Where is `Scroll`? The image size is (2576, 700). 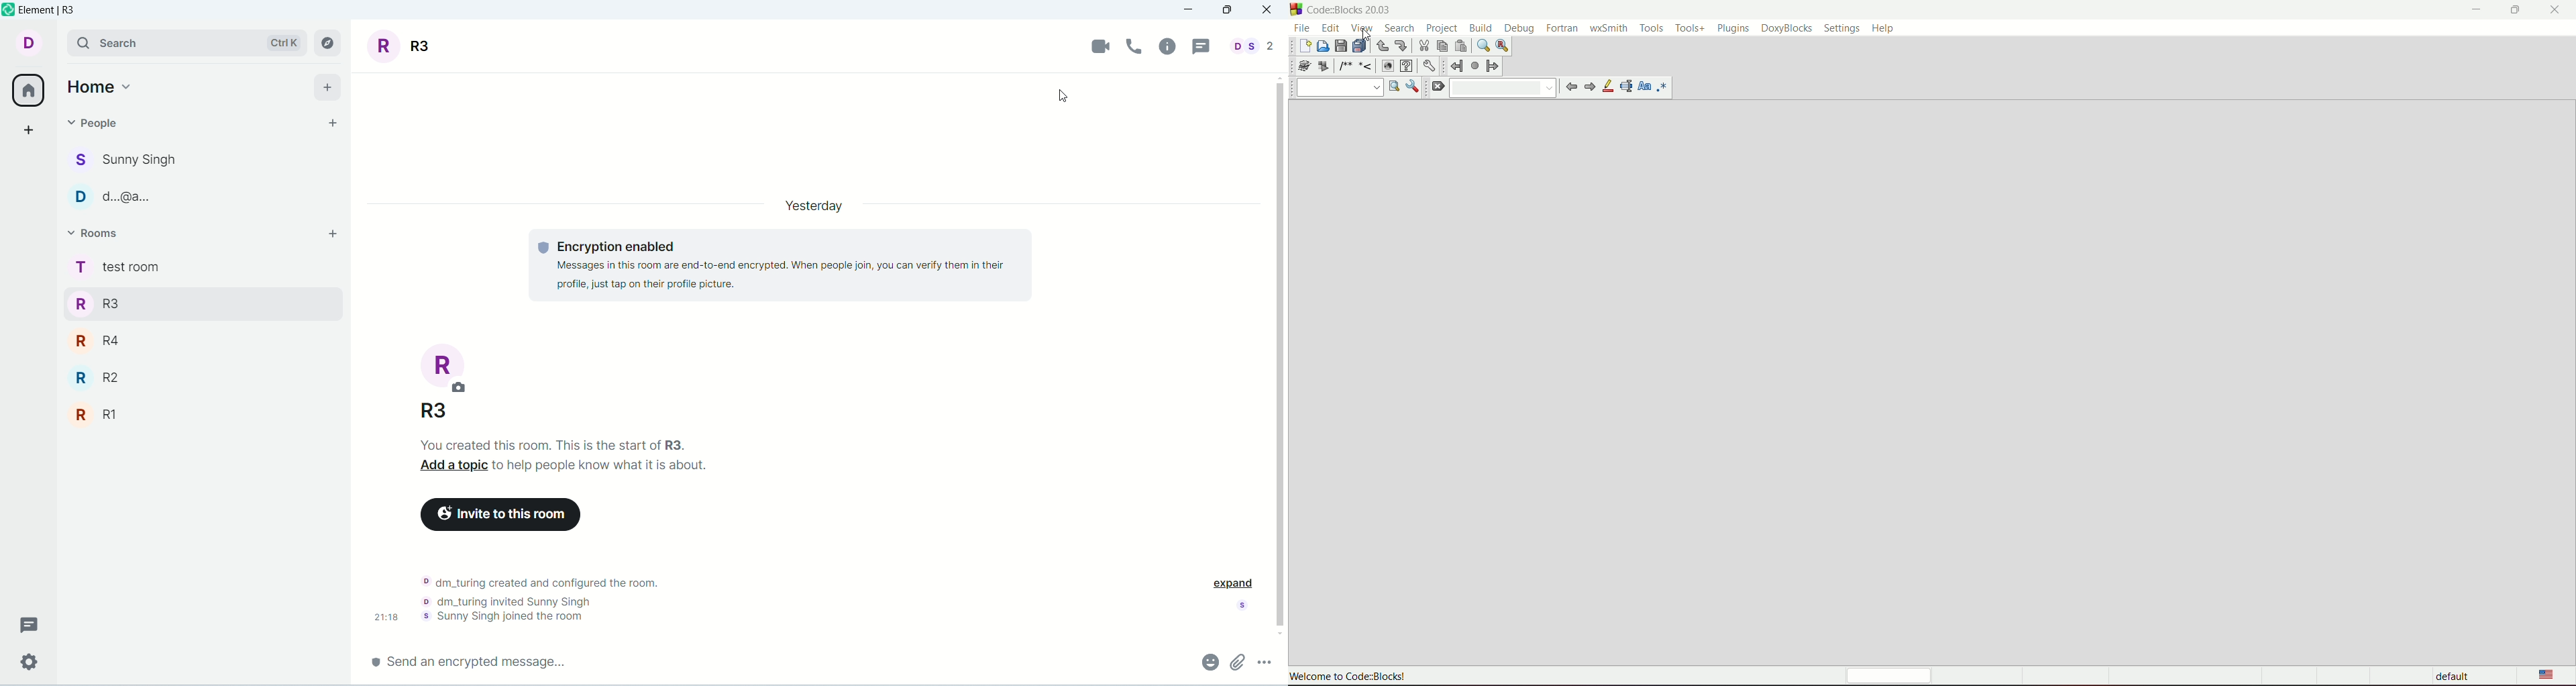
Scroll is located at coordinates (1280, 354).